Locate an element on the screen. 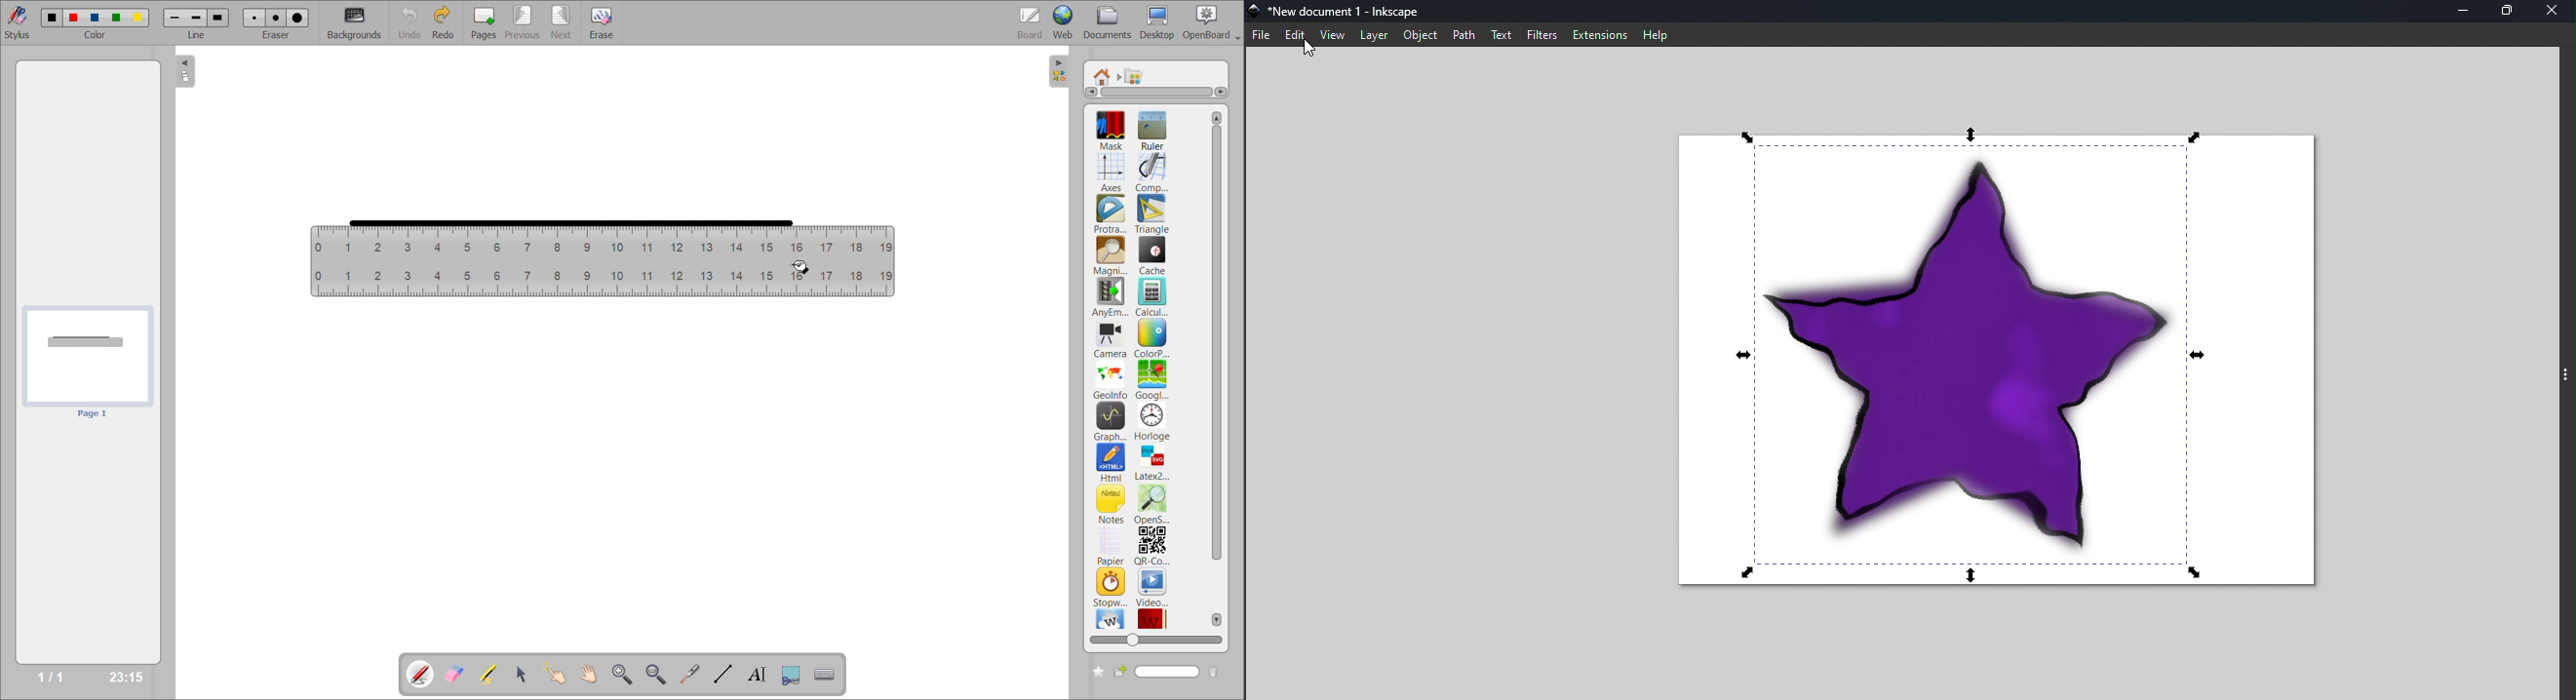 The width and height of the screenshot is (2576, 700). root is located at coordinates (1104, 76).